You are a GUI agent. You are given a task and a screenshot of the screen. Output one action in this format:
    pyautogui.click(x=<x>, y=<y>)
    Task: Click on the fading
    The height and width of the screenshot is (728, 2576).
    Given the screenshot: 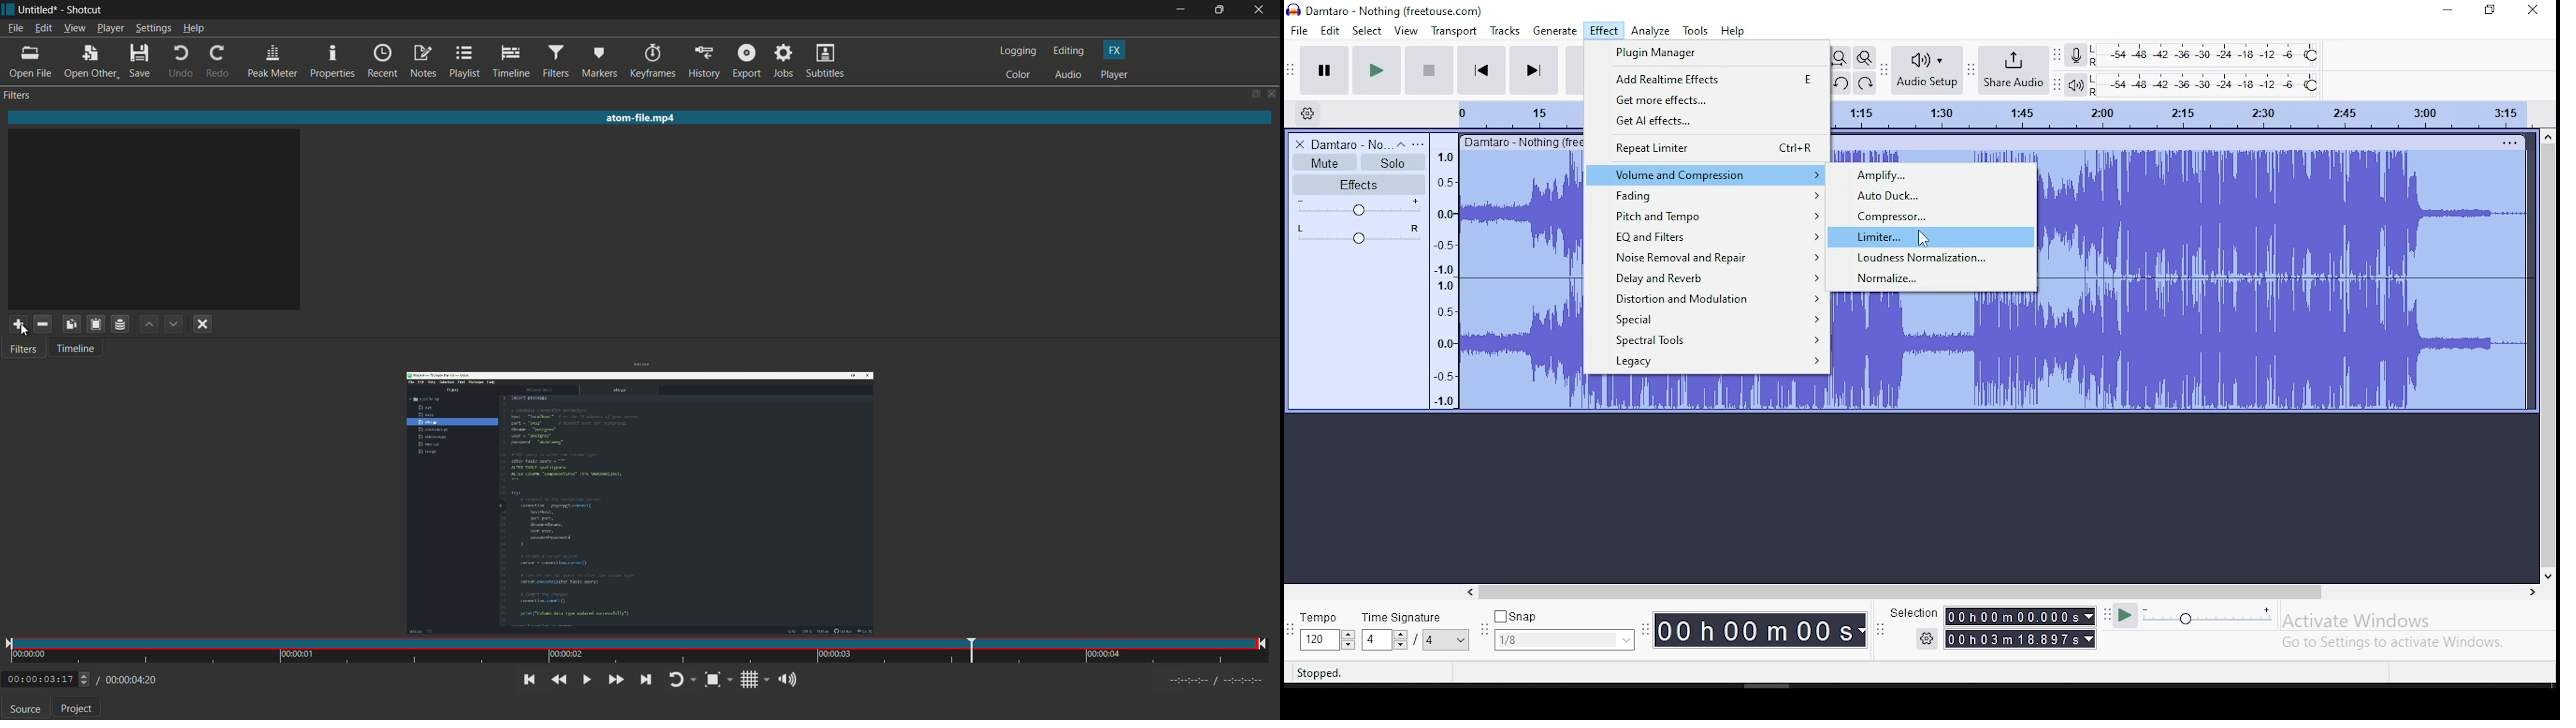 What is the action you would take?
    pyautogui.click(x=1707, y=194)
    